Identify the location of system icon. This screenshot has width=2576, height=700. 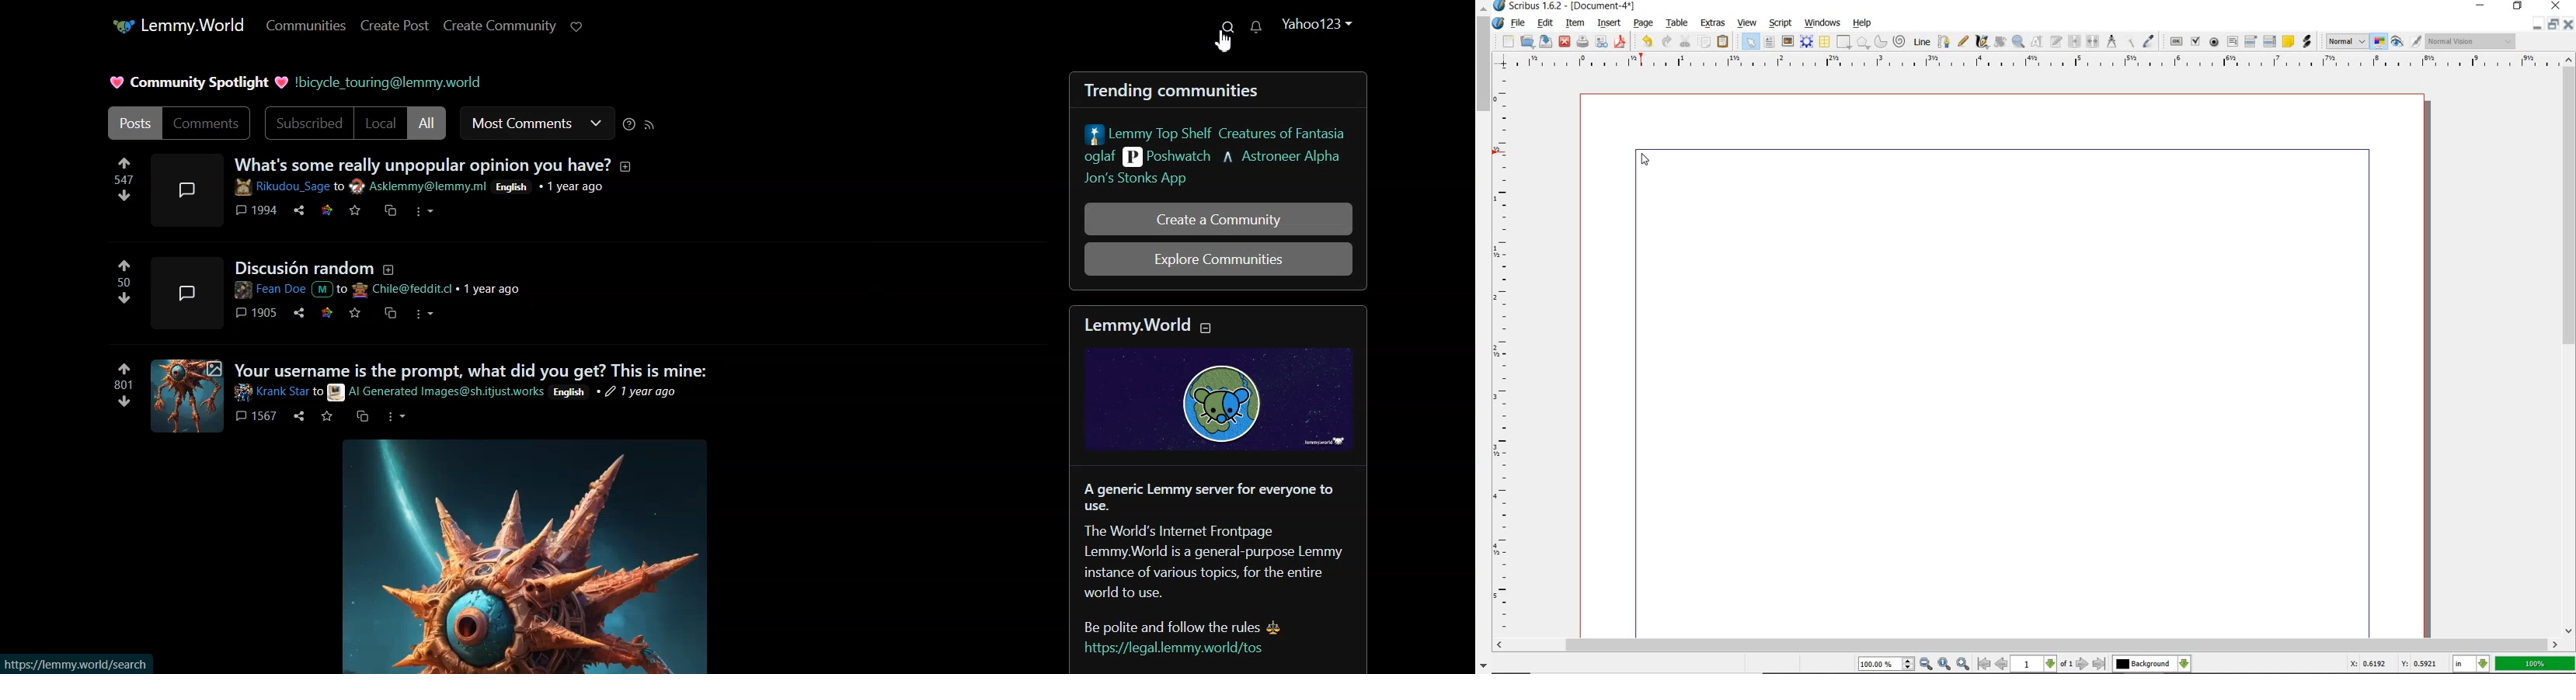
(1499, 23).